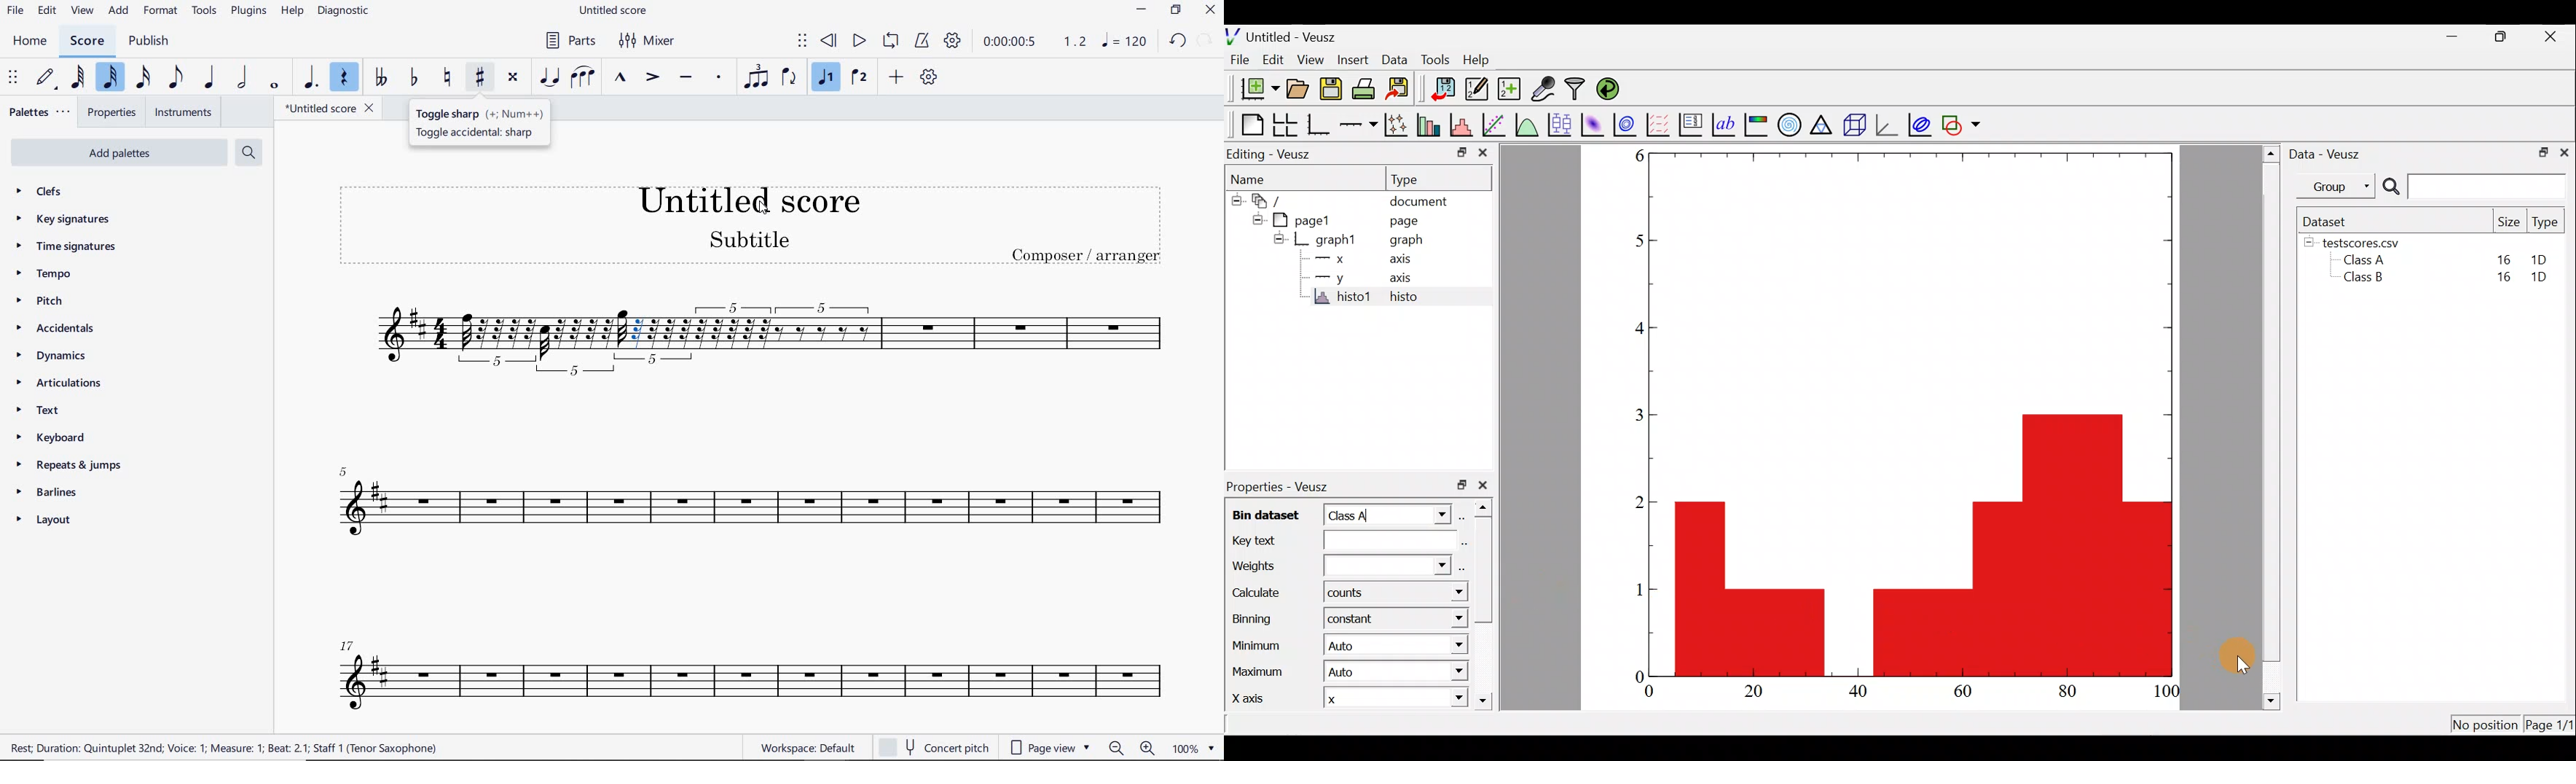 The image size is (2576, 784). I want to click on FORMAT, so click(161, 9).